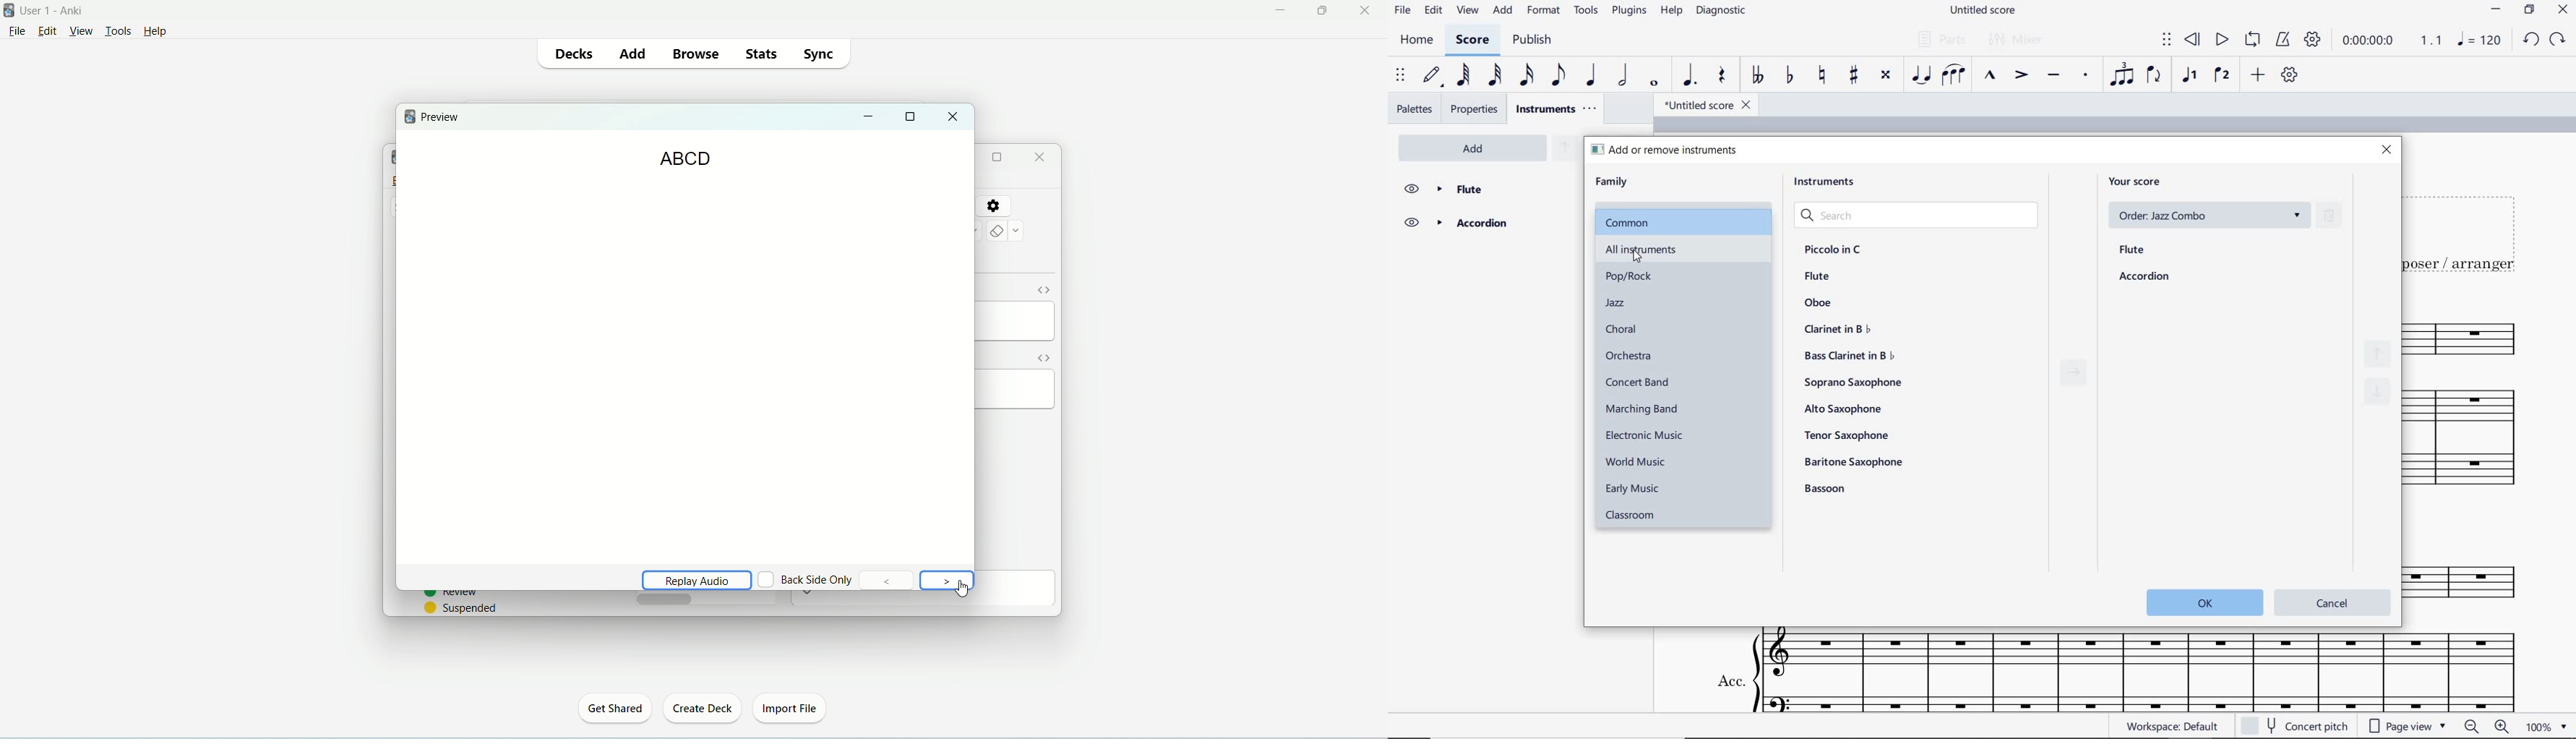  I want to click on quarter note, so click(1592, 75).